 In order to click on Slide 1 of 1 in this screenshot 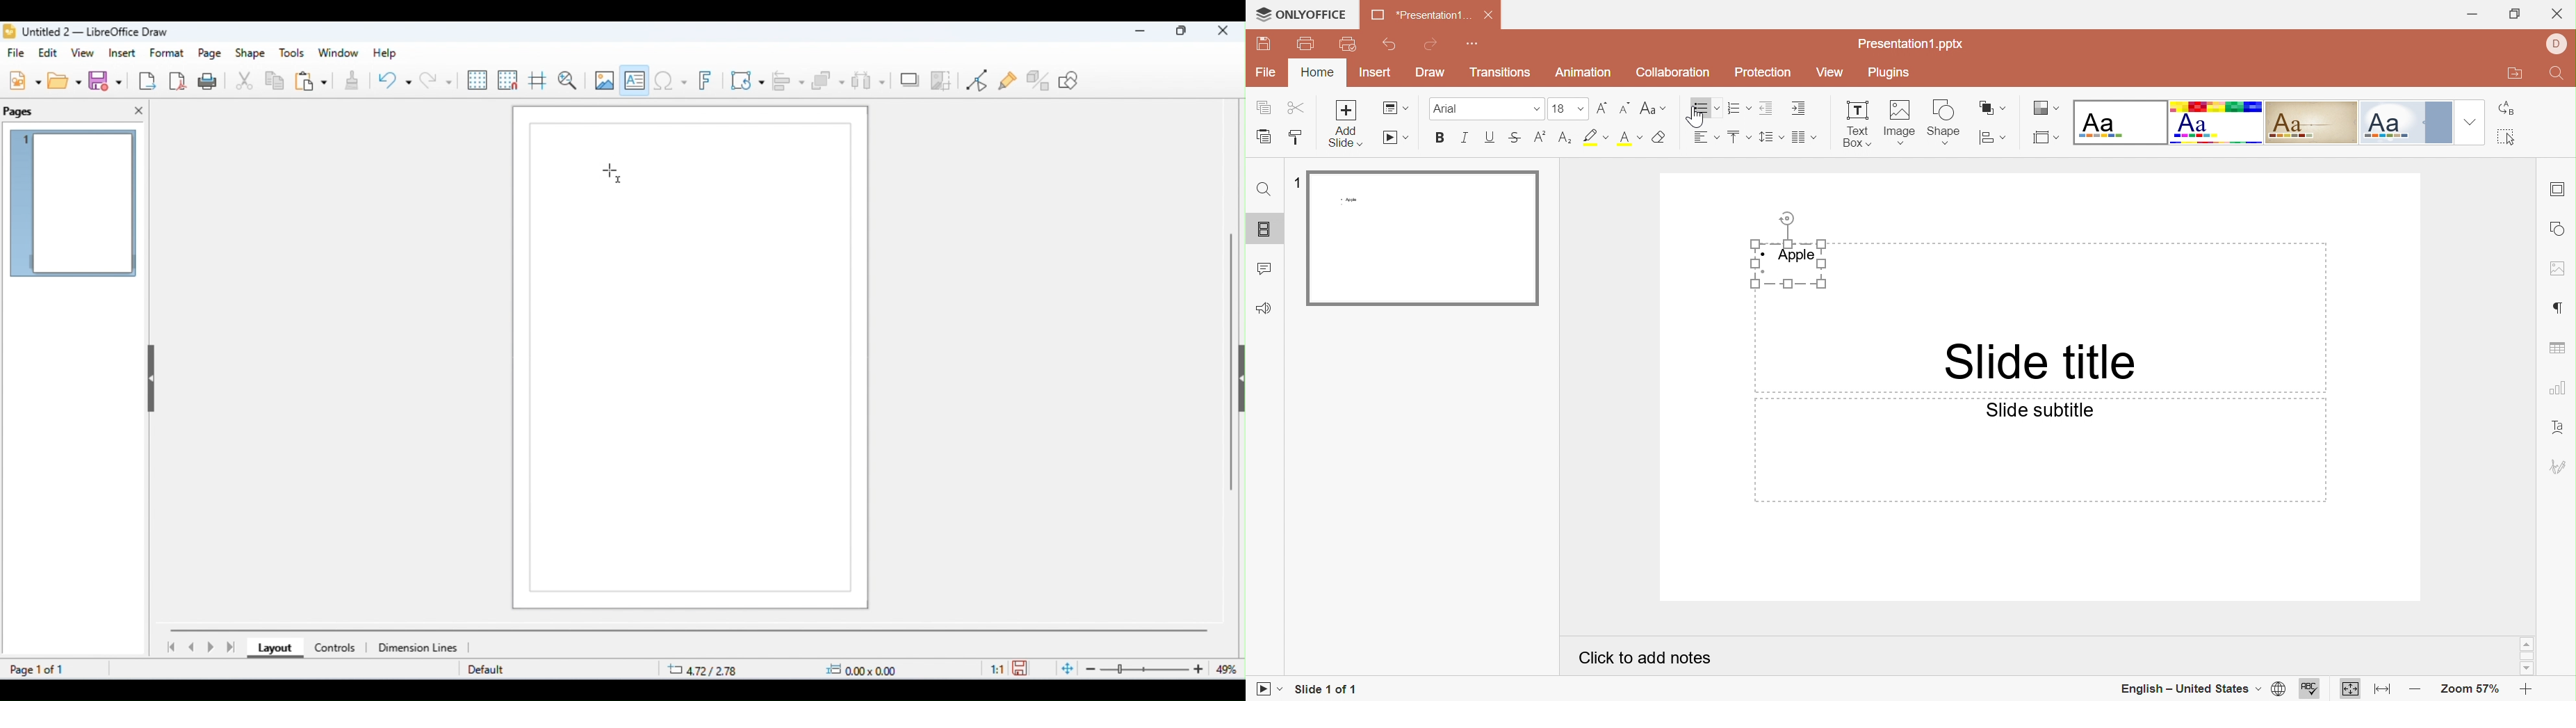, I will do `click(1328, 687)`.